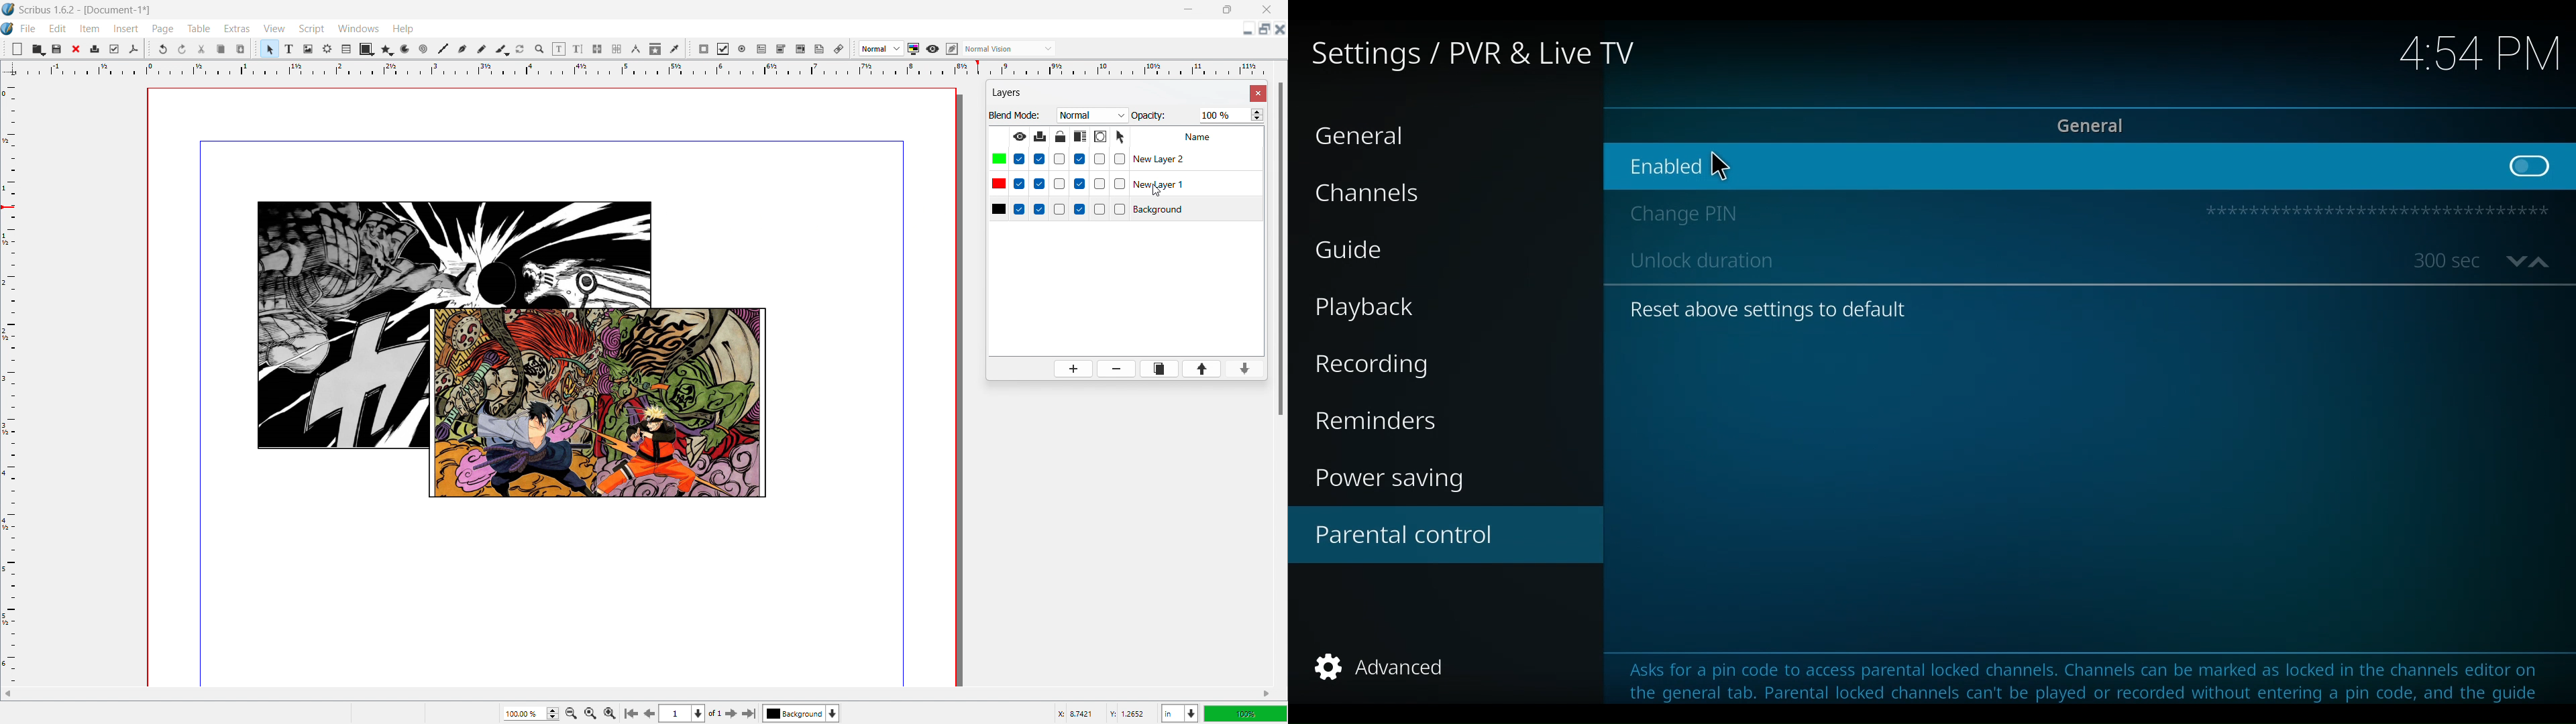 The image size is (2576, 728). Describe the element at coordinates (1015, 115) in the screenshot. I see `Blend Mode:` at that location.